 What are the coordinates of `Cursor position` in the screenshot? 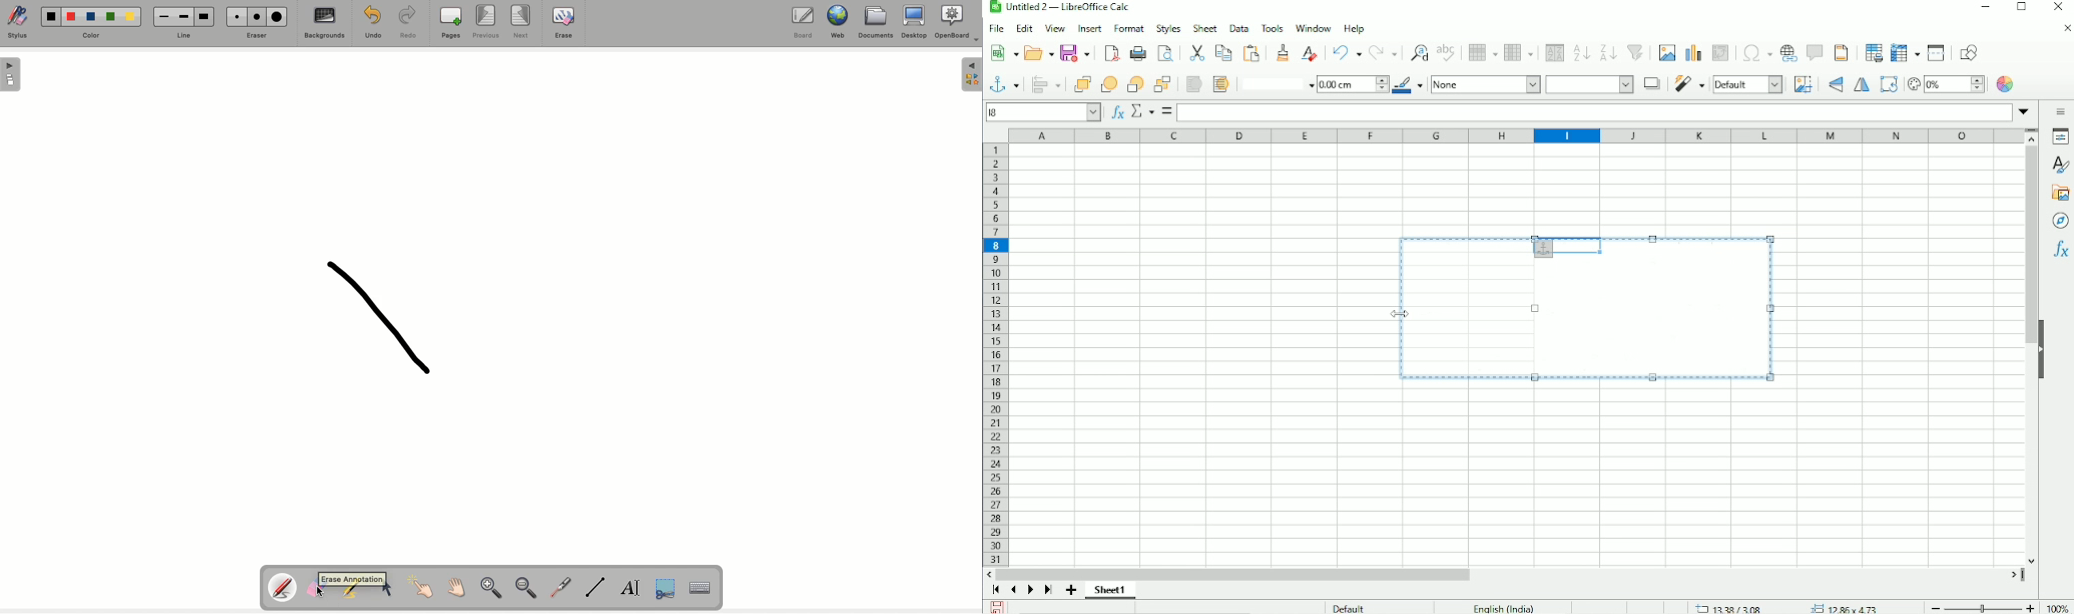 It's located at (1788, 607).